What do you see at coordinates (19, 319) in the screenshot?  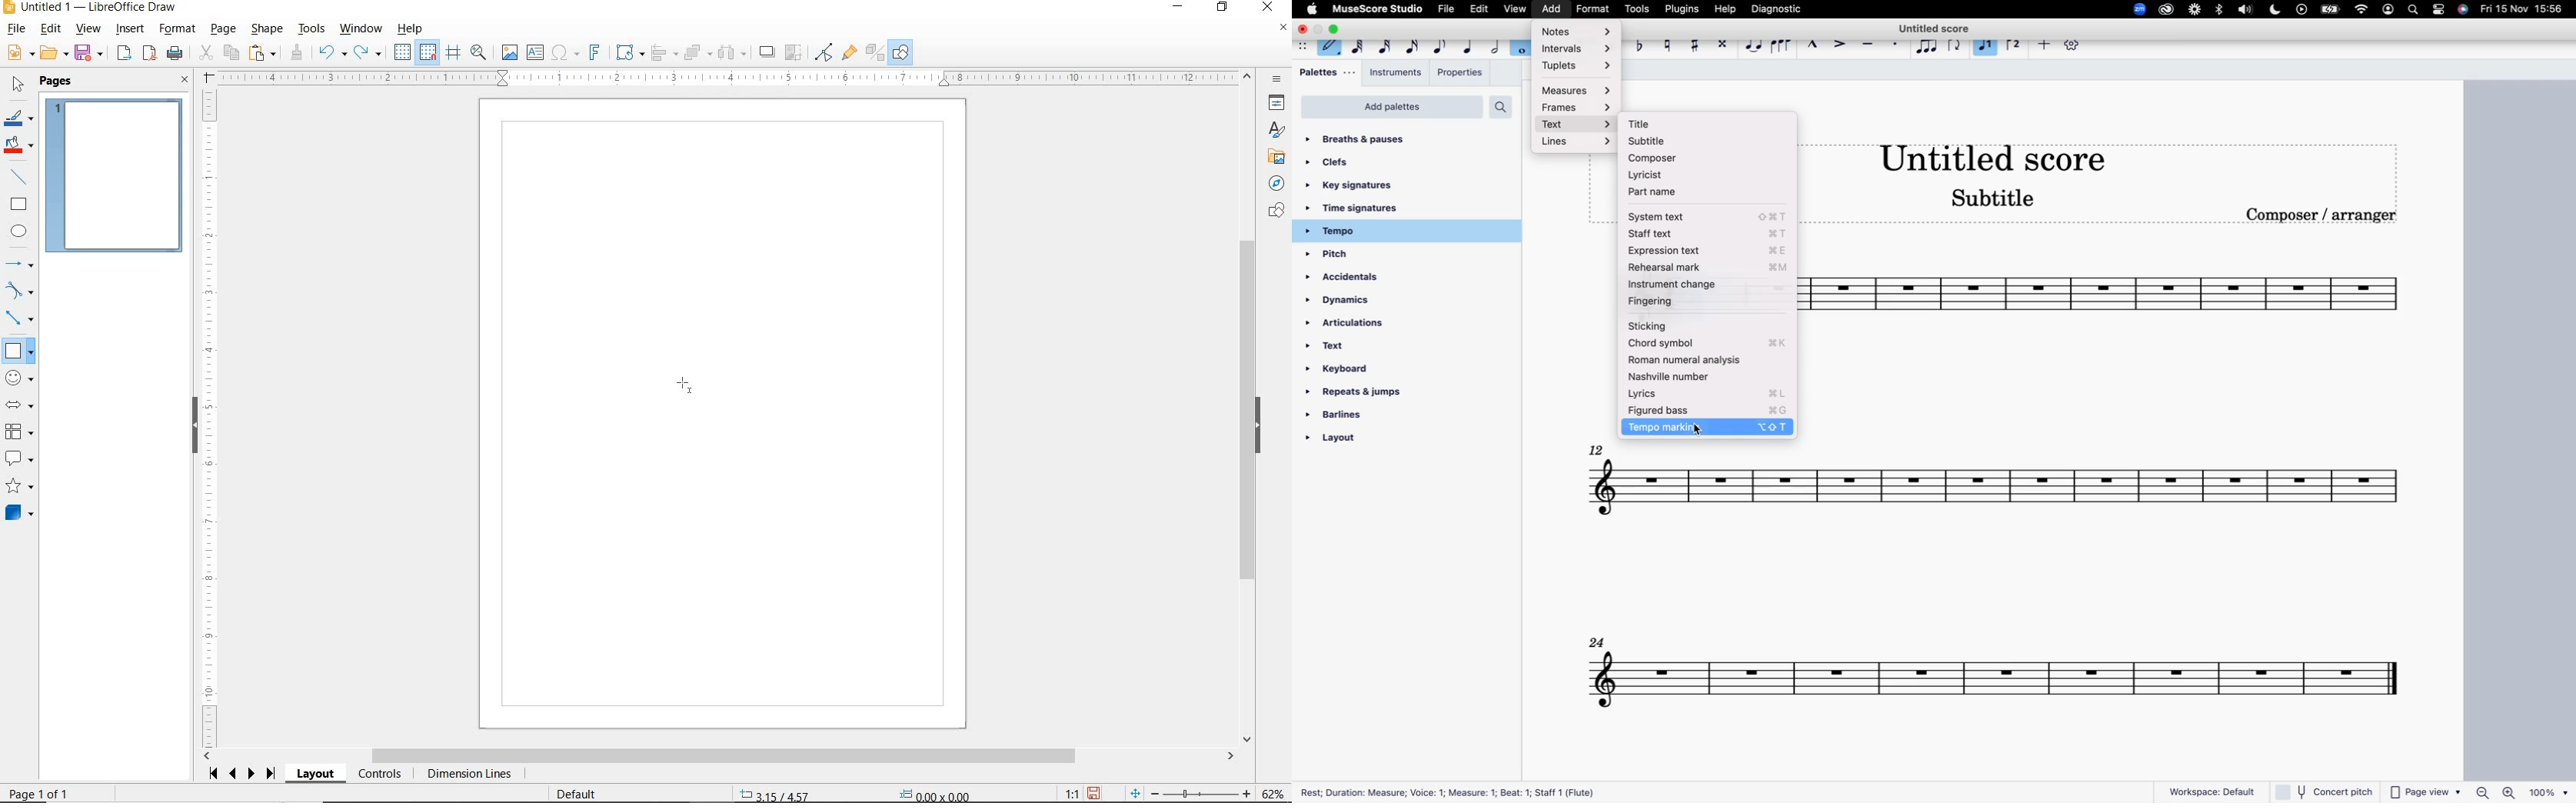 I see `CONNECTORS` at bounding box center [19, 319].